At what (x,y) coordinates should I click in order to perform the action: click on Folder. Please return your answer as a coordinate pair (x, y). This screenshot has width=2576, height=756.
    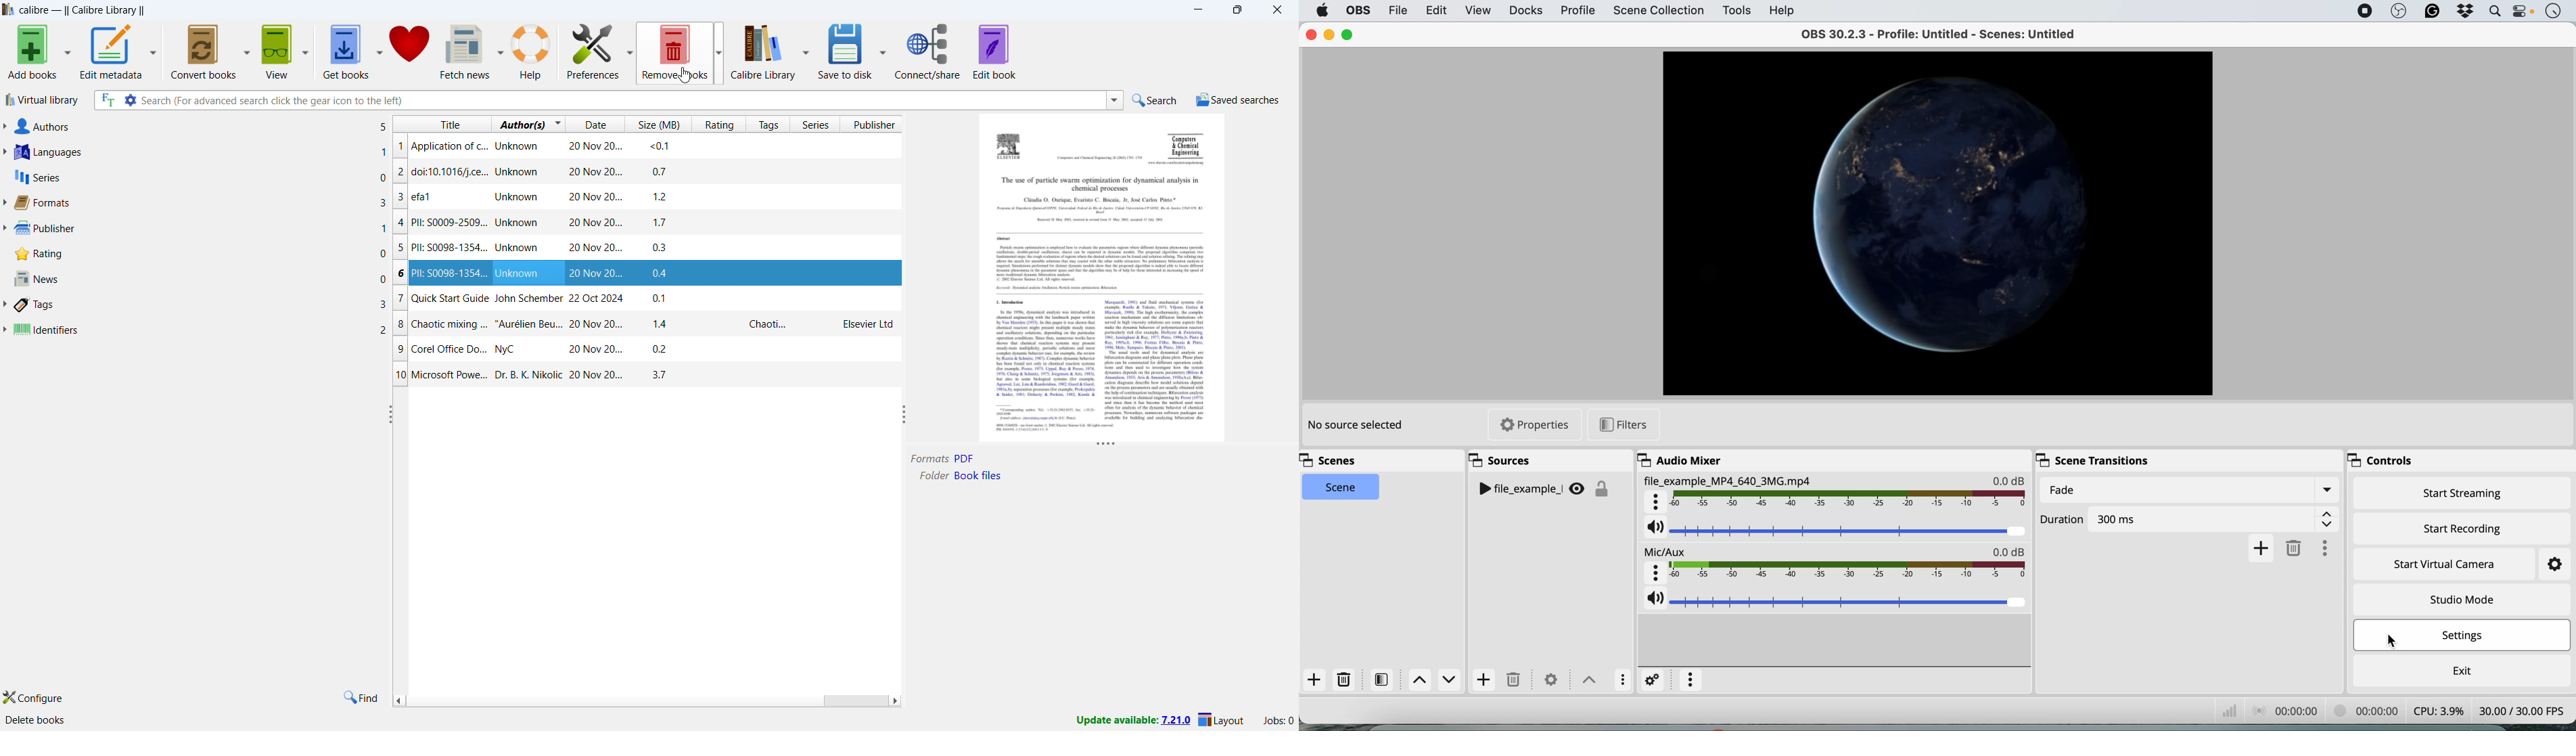
    Looking at the image, I should click on (932, 476).